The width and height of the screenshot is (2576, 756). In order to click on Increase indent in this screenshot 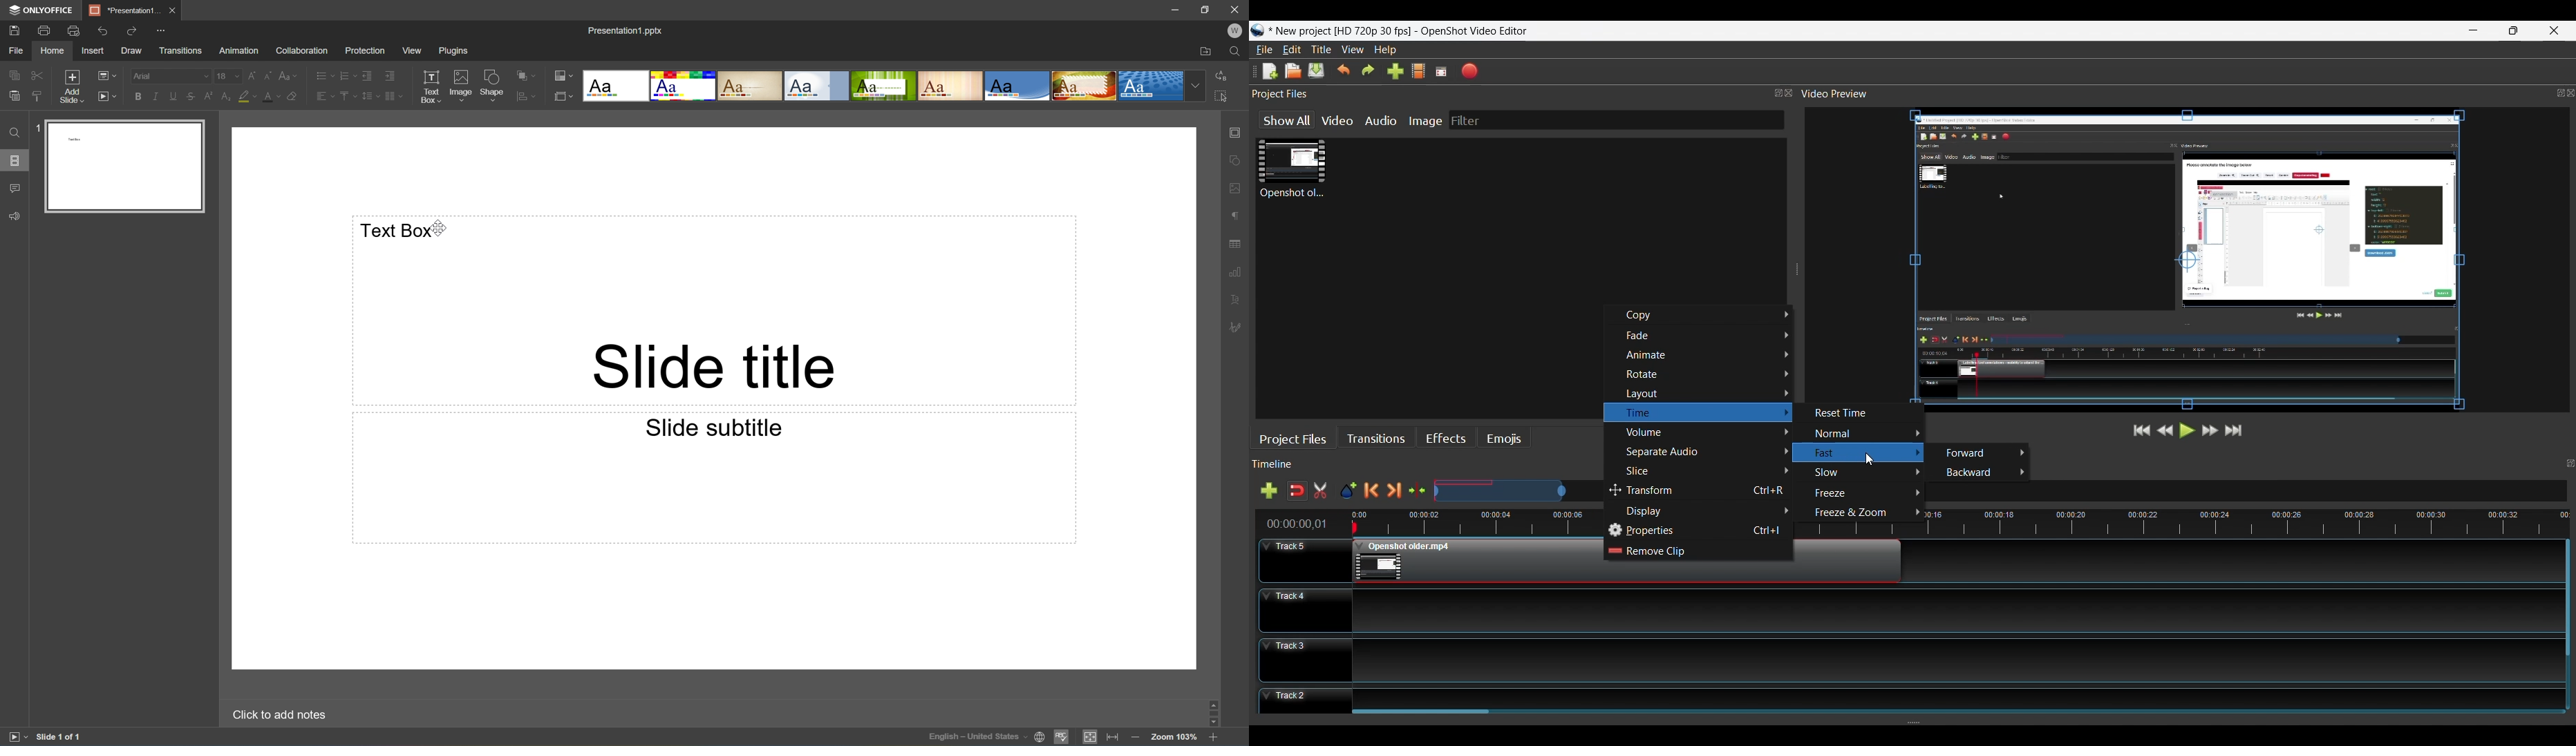, I will do `click(390, 76)`.